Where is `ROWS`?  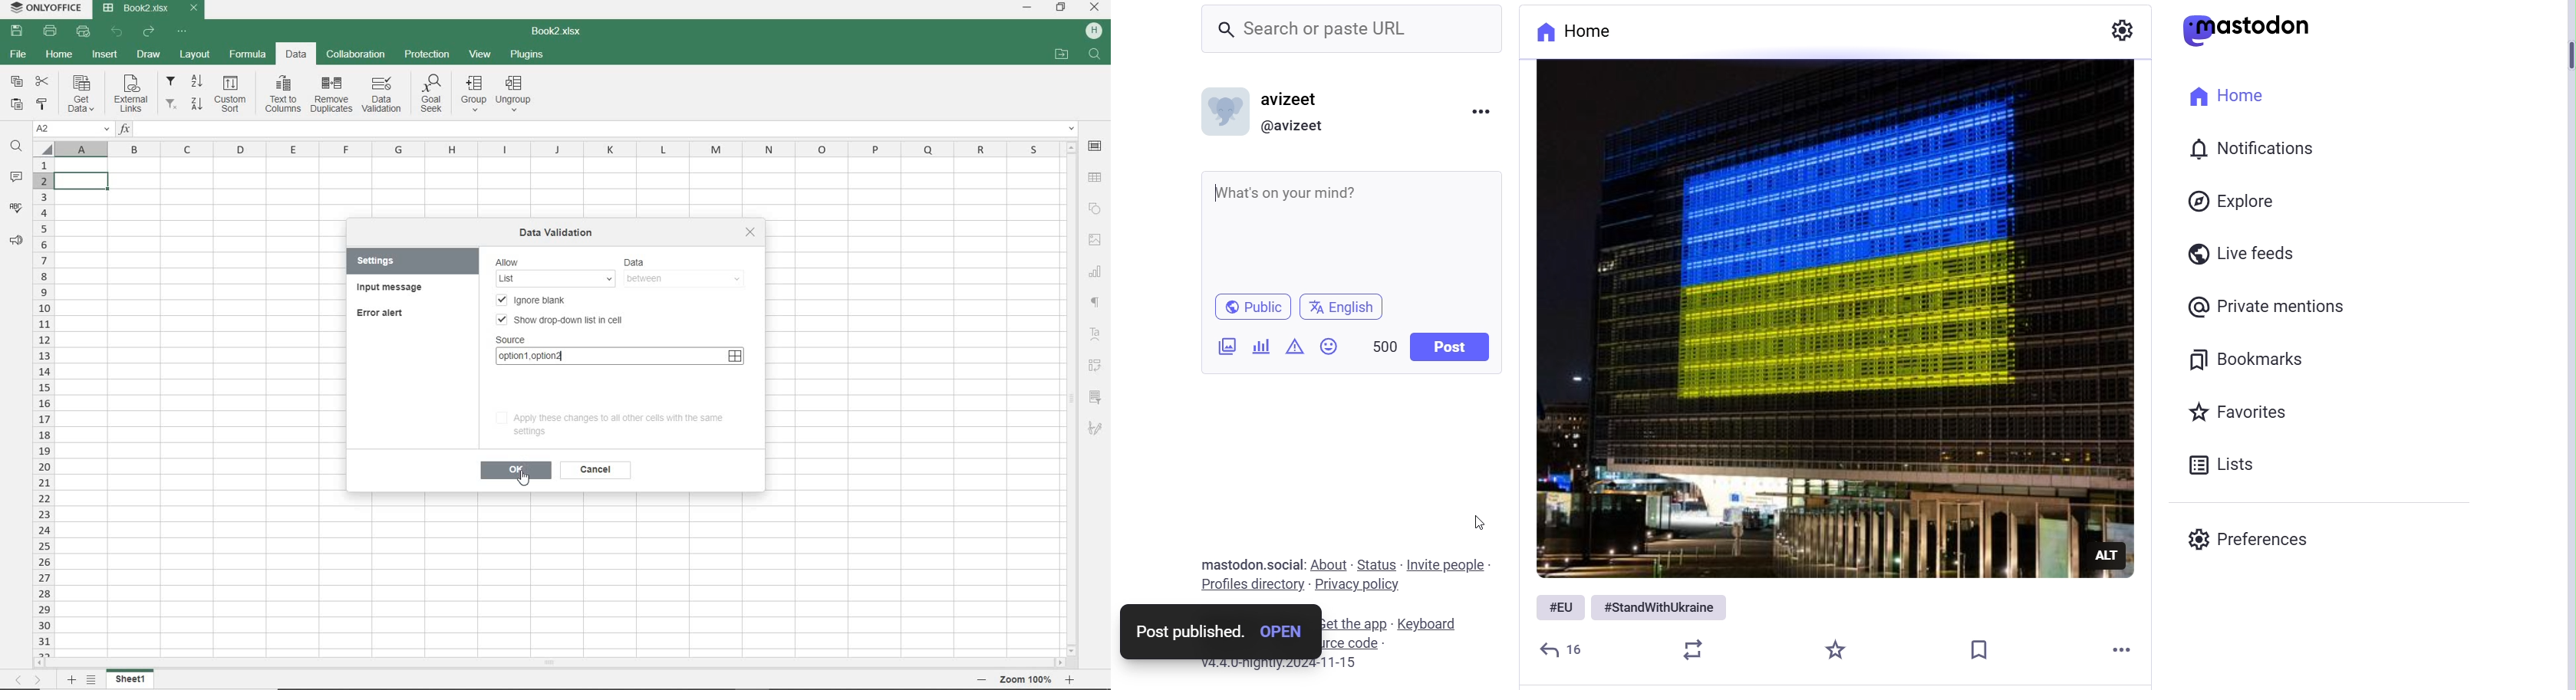
ROWS is located at coordinates (42, 404).